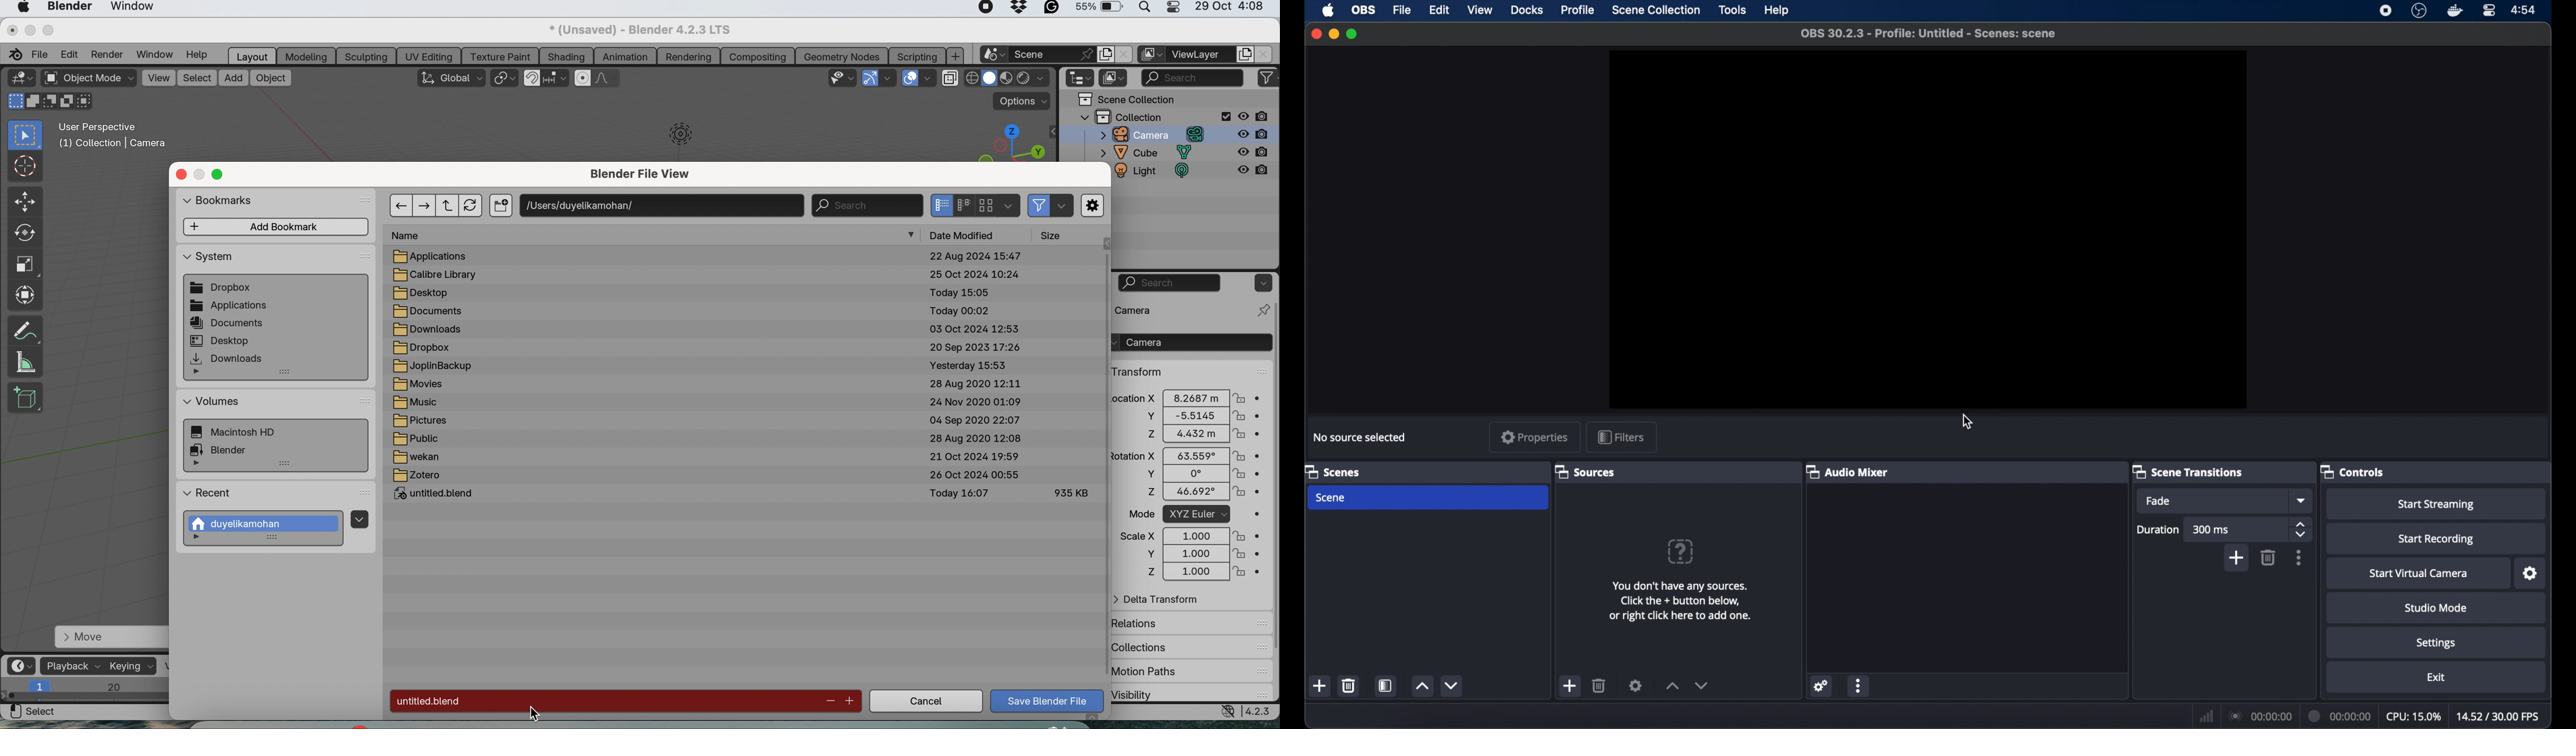 This screenshot has width=2576, height=756. I want to click on add scene, so click(1569, 686).